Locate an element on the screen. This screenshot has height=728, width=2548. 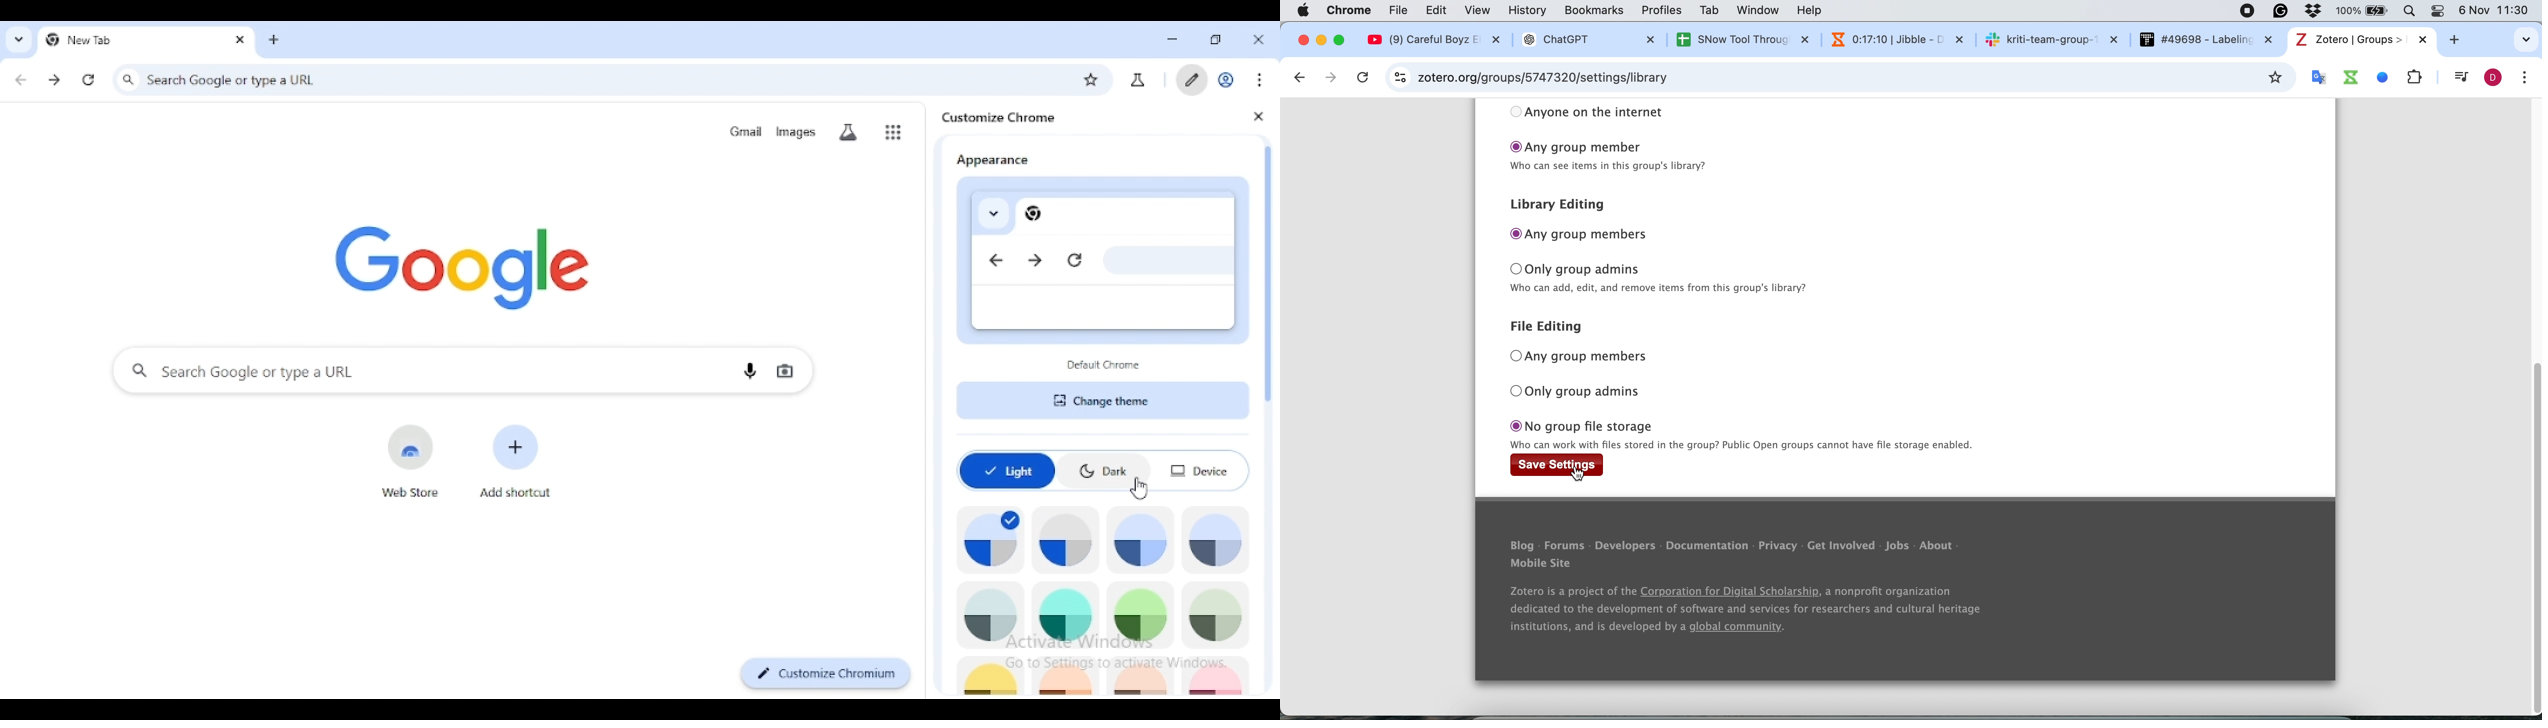
cursor is located at coordinates (1578, 474).